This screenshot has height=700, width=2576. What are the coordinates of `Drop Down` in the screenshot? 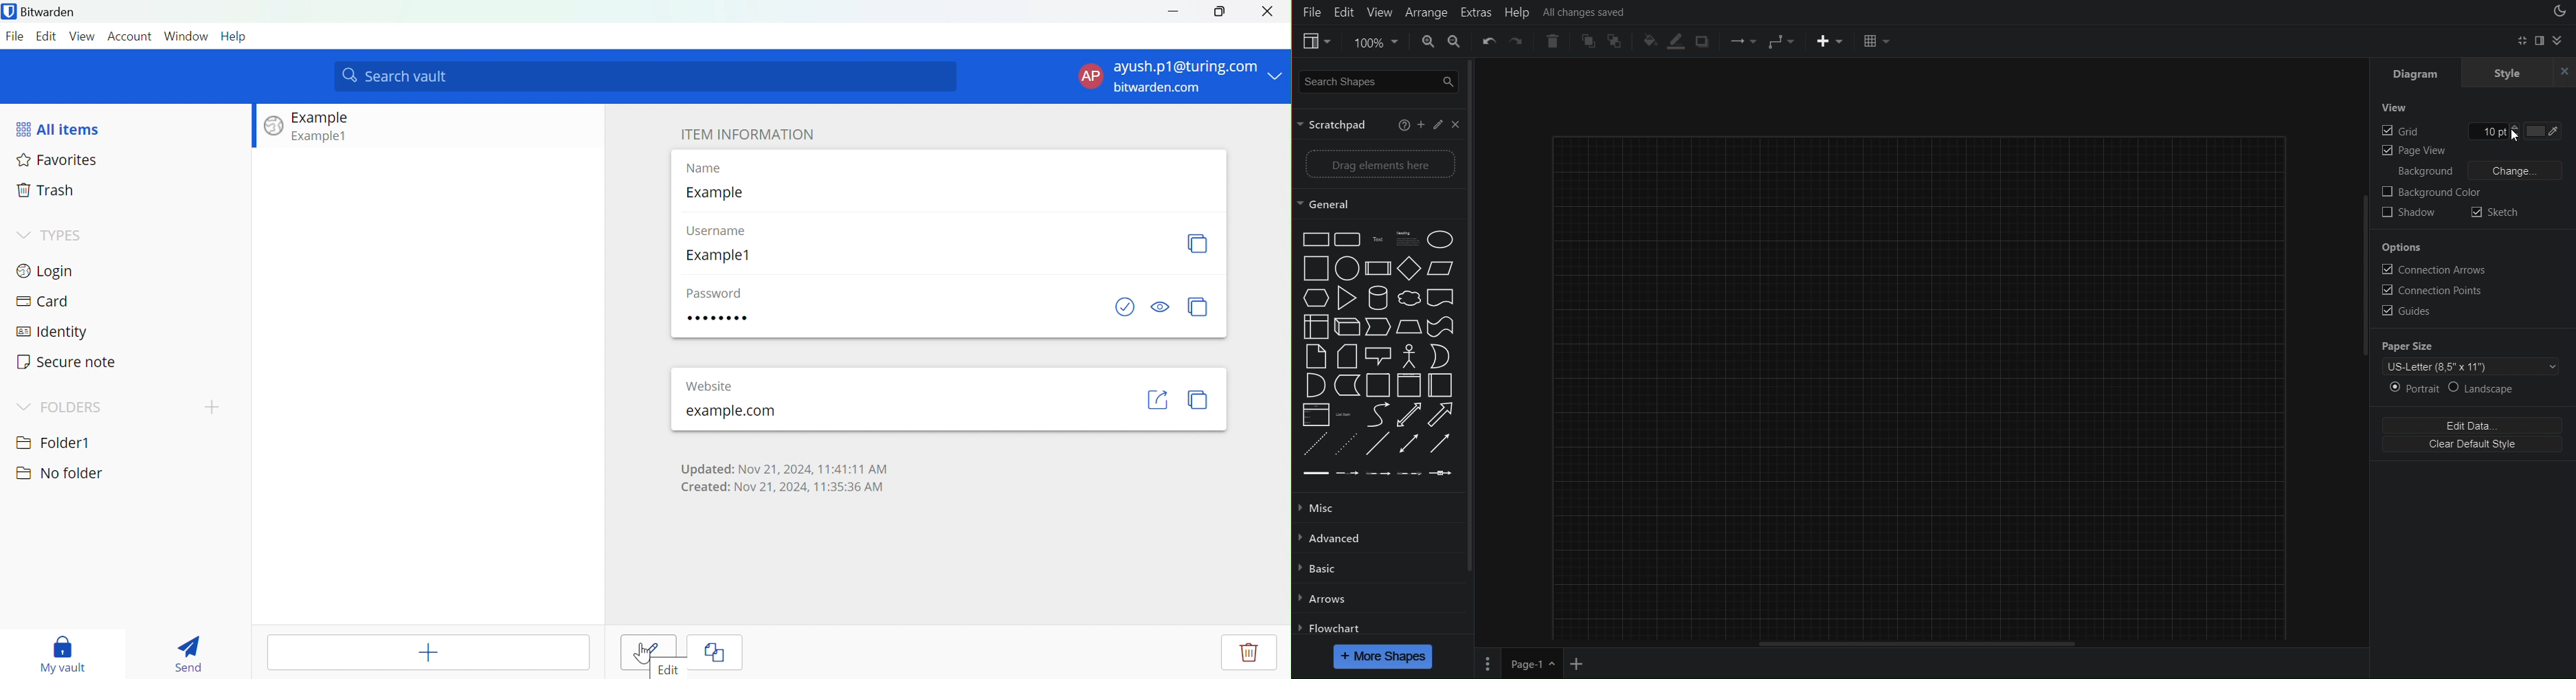 It's located at (23, 406).